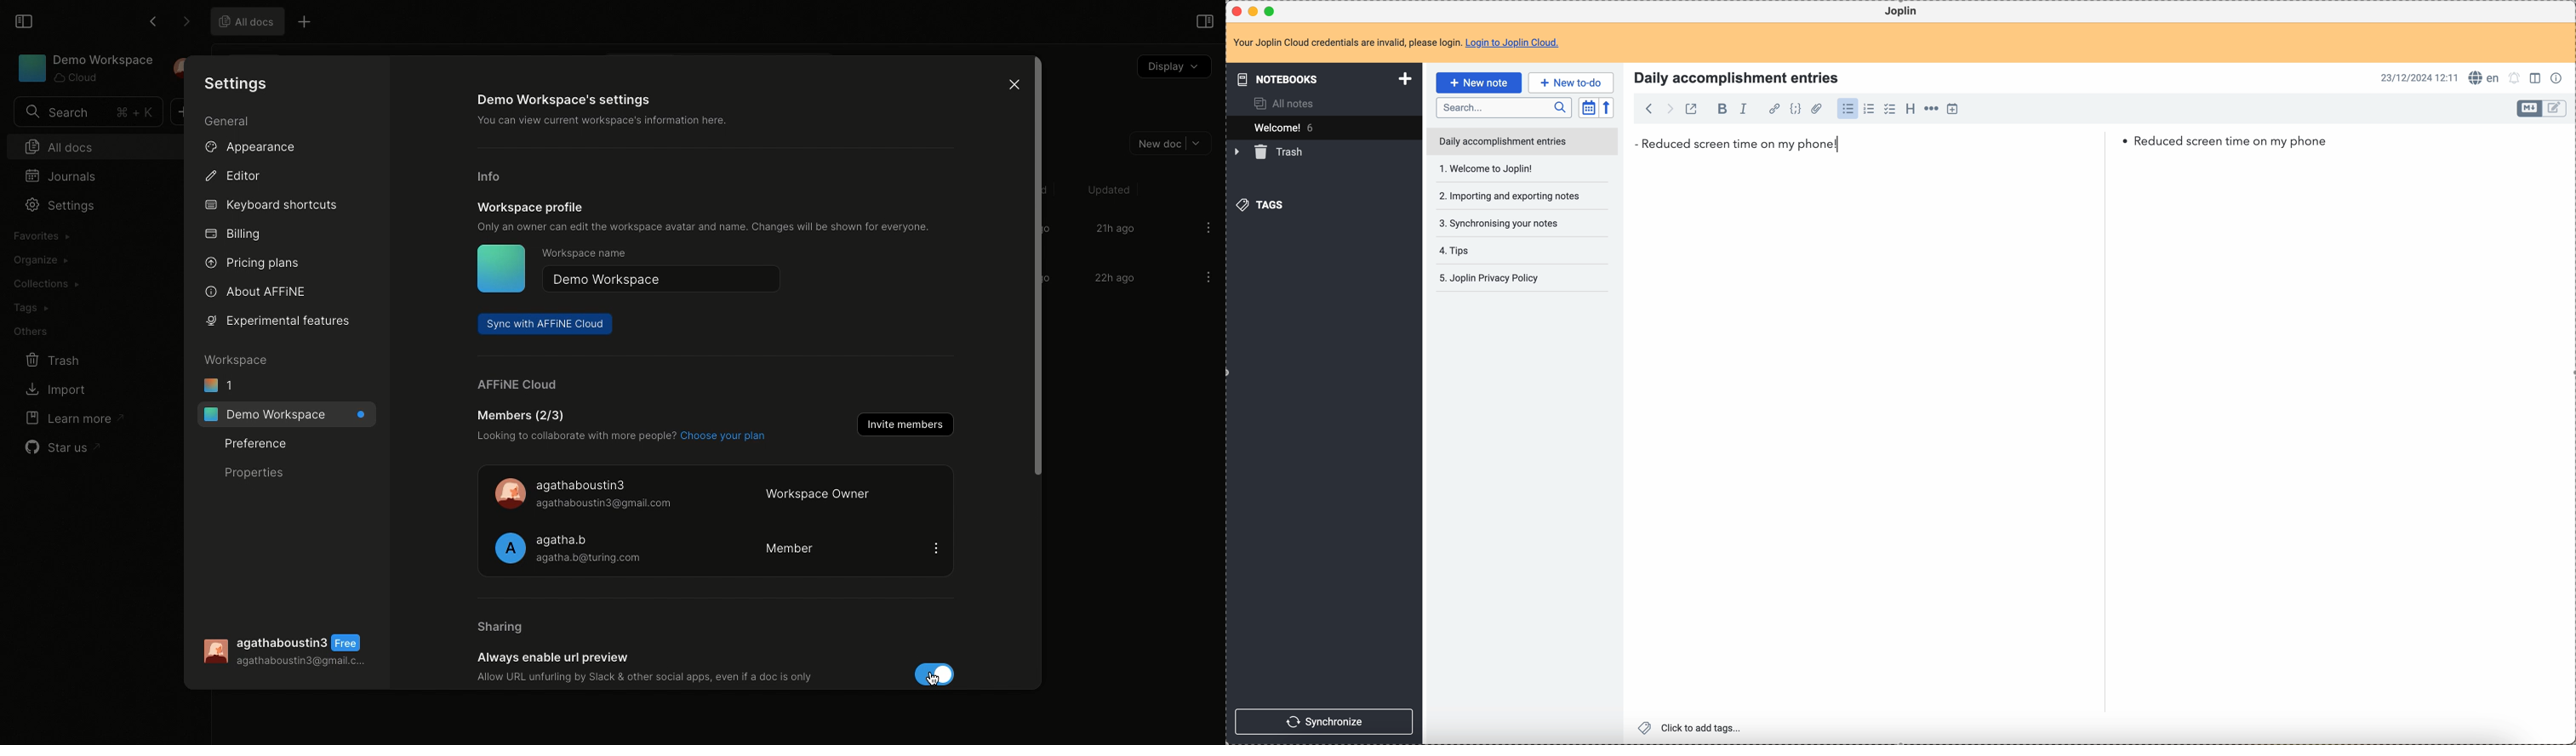 This screenshot has width=2576, height=756. What do you see at coordinates (1774, 110) in the screenshot?
I see `hyperlink` at bounding box center [1774, 110].